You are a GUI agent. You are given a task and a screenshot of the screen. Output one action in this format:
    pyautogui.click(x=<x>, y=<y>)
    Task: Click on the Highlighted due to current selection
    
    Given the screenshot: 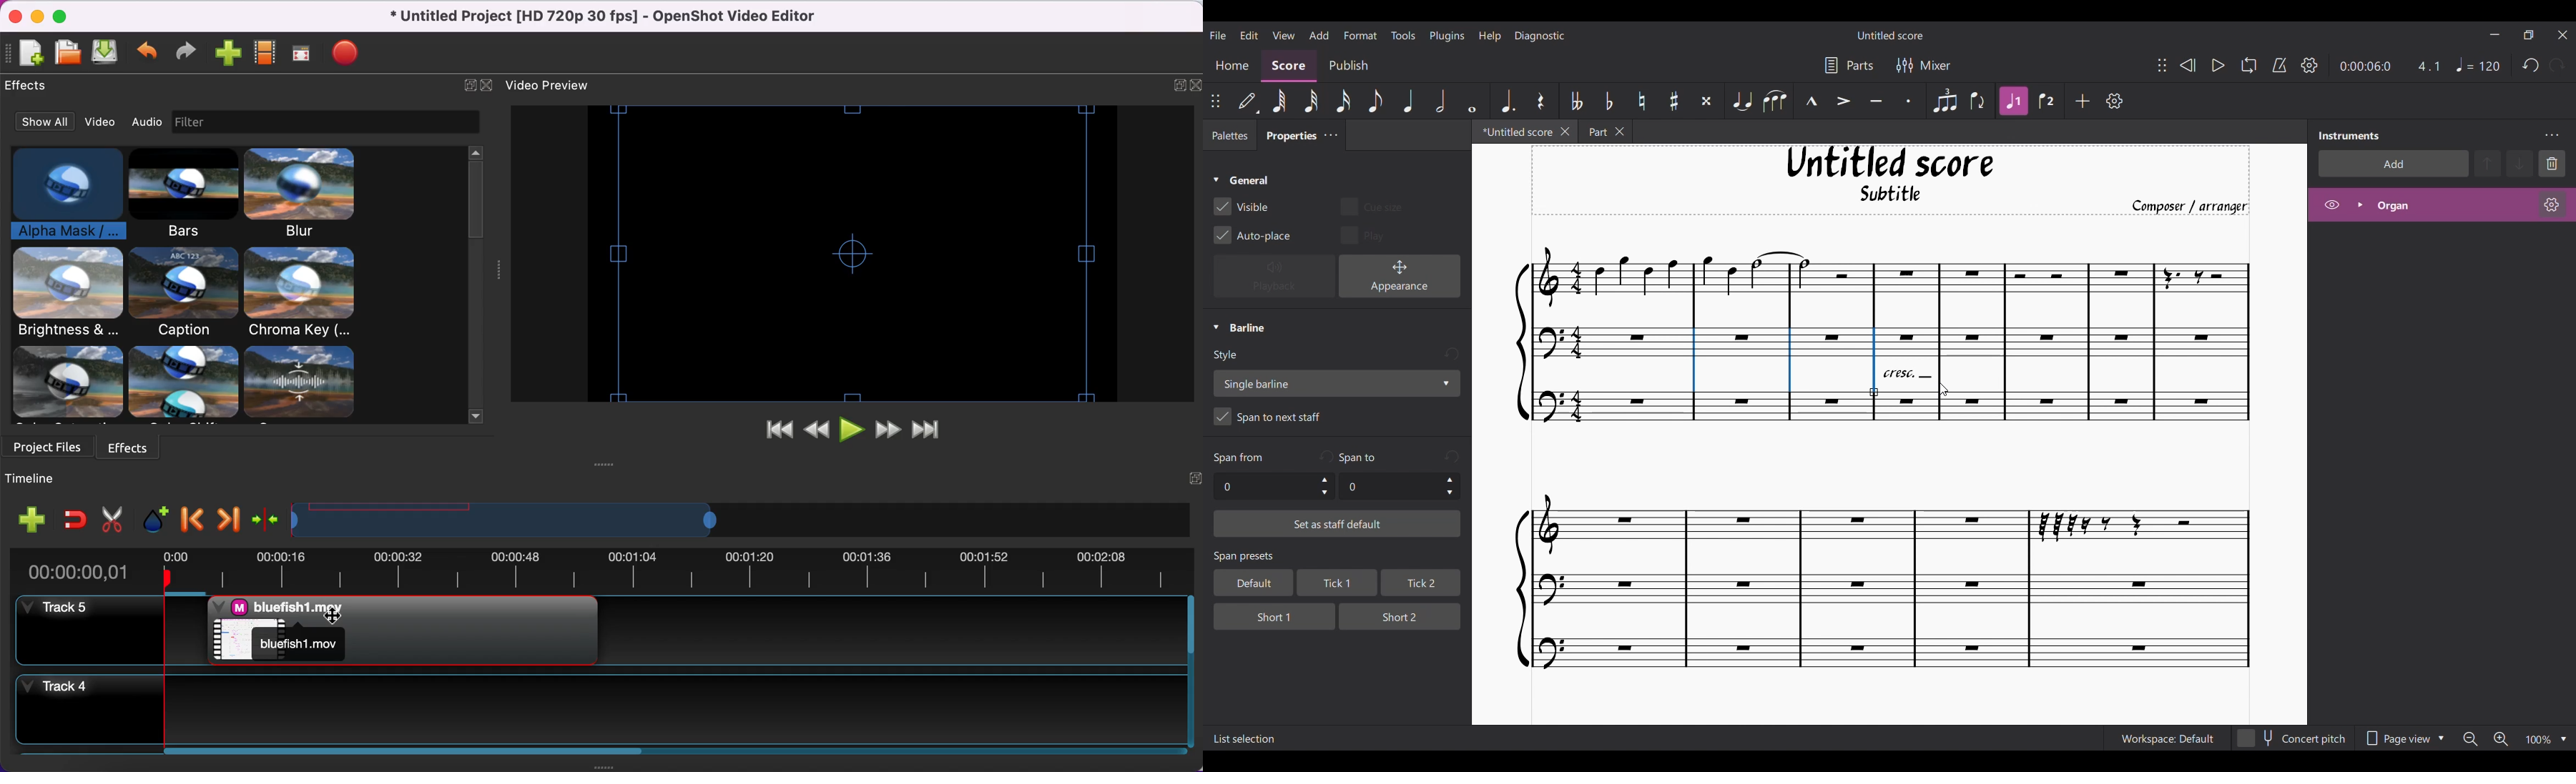 What is the action you would take?
    pyautogui.click(x=2013, y=101)
    